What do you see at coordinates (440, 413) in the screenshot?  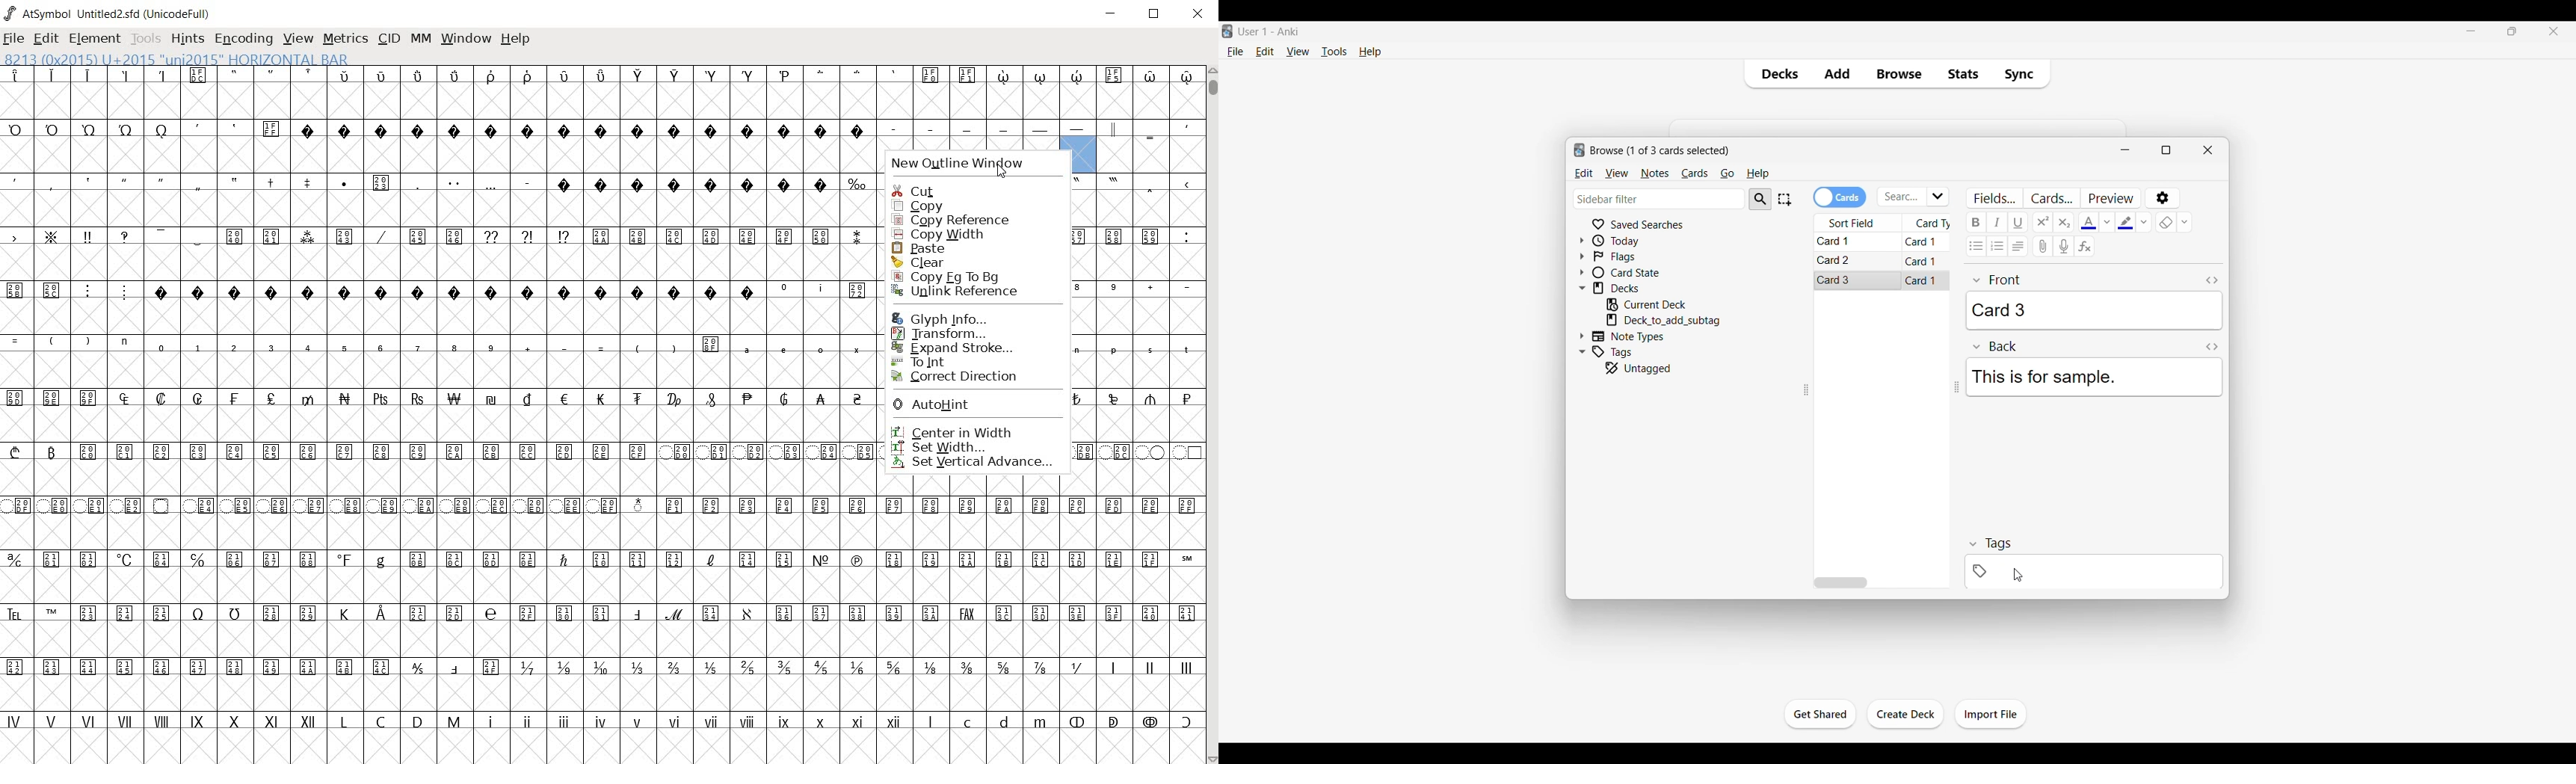 I see `GLYPHS` at bounding box center [440, 413].